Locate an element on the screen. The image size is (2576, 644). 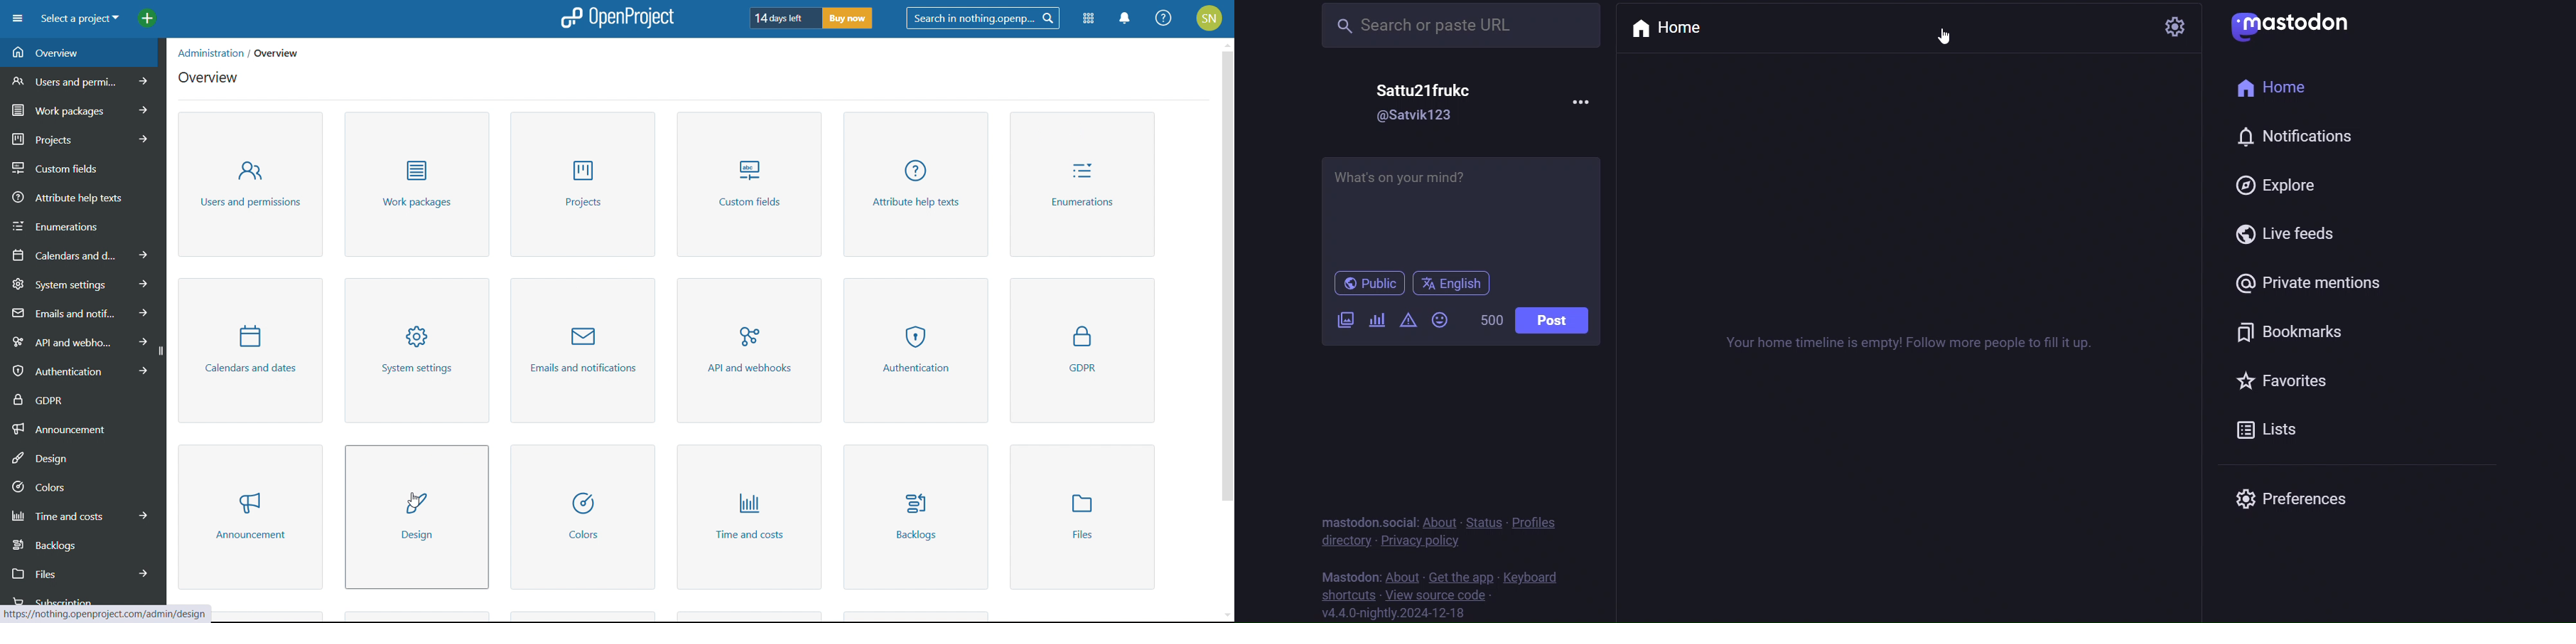
more is located at coordinates (1593, 97).